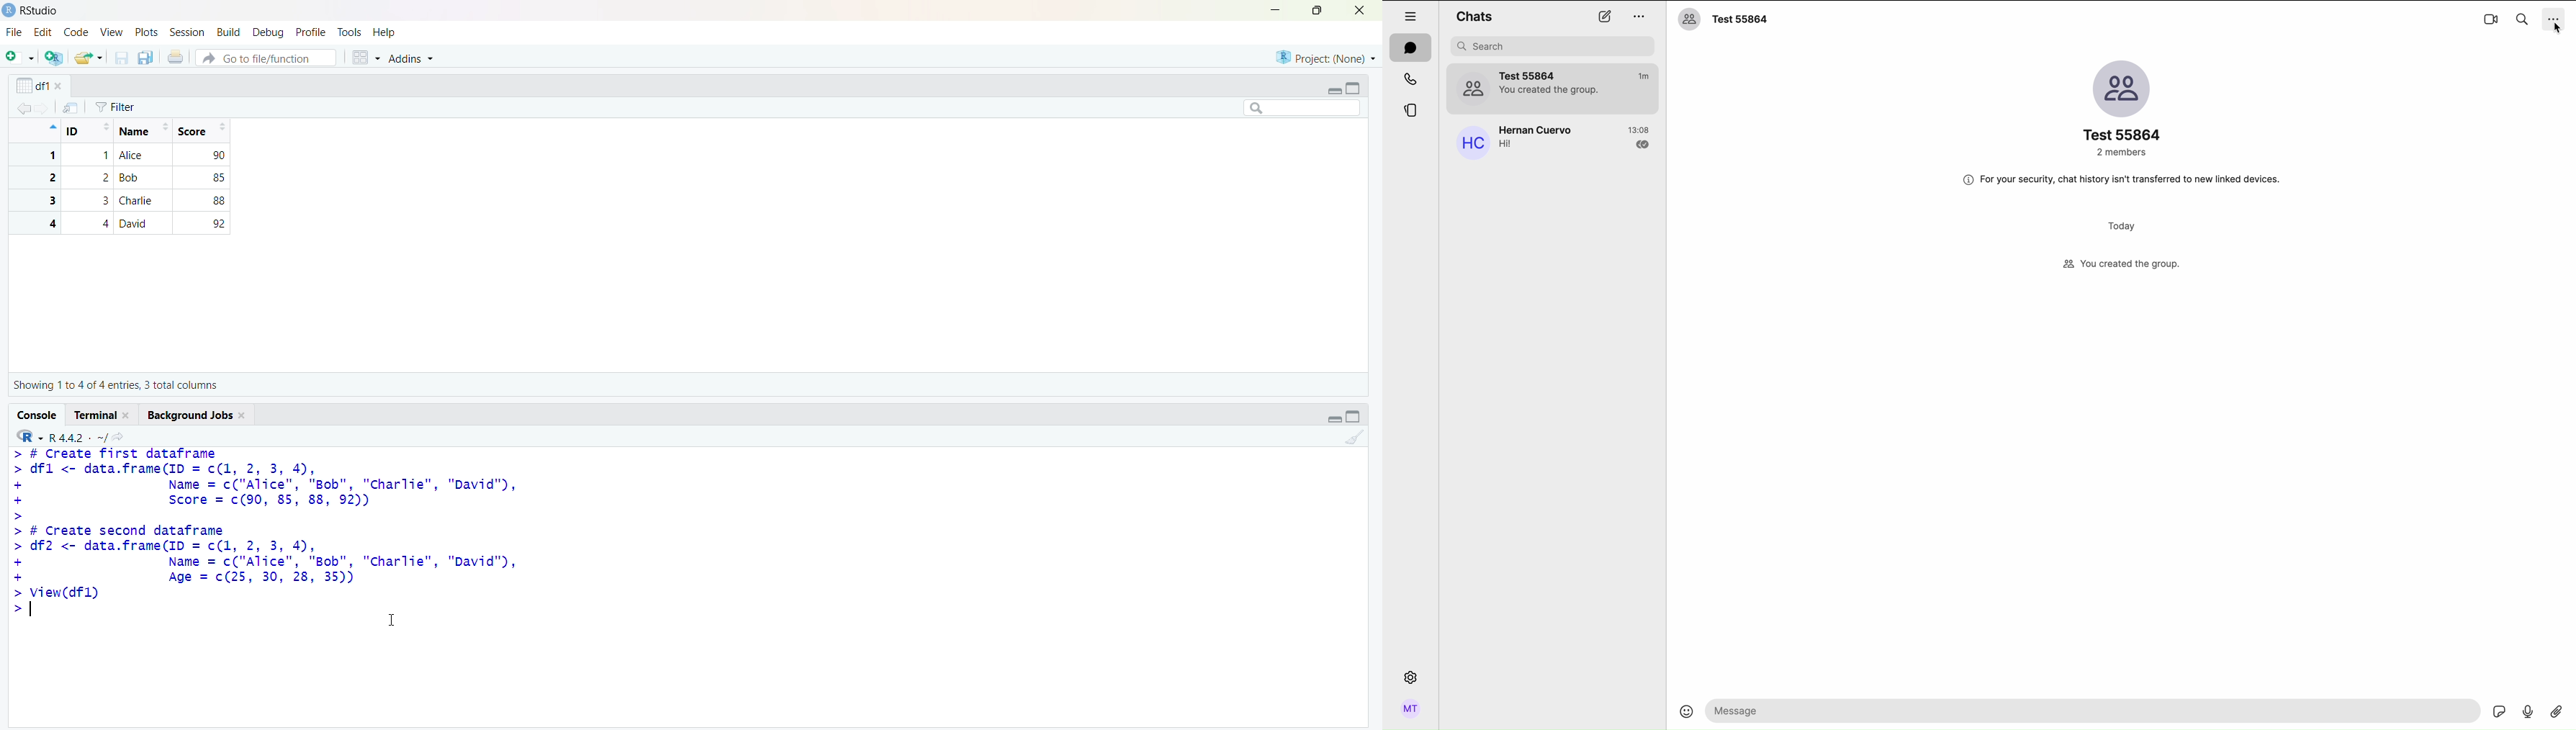 The image size is (2576, 756). What do you see at coordinates (115, 107) in the screenshot?
I see `Filter` at bounding box center [115, 107].